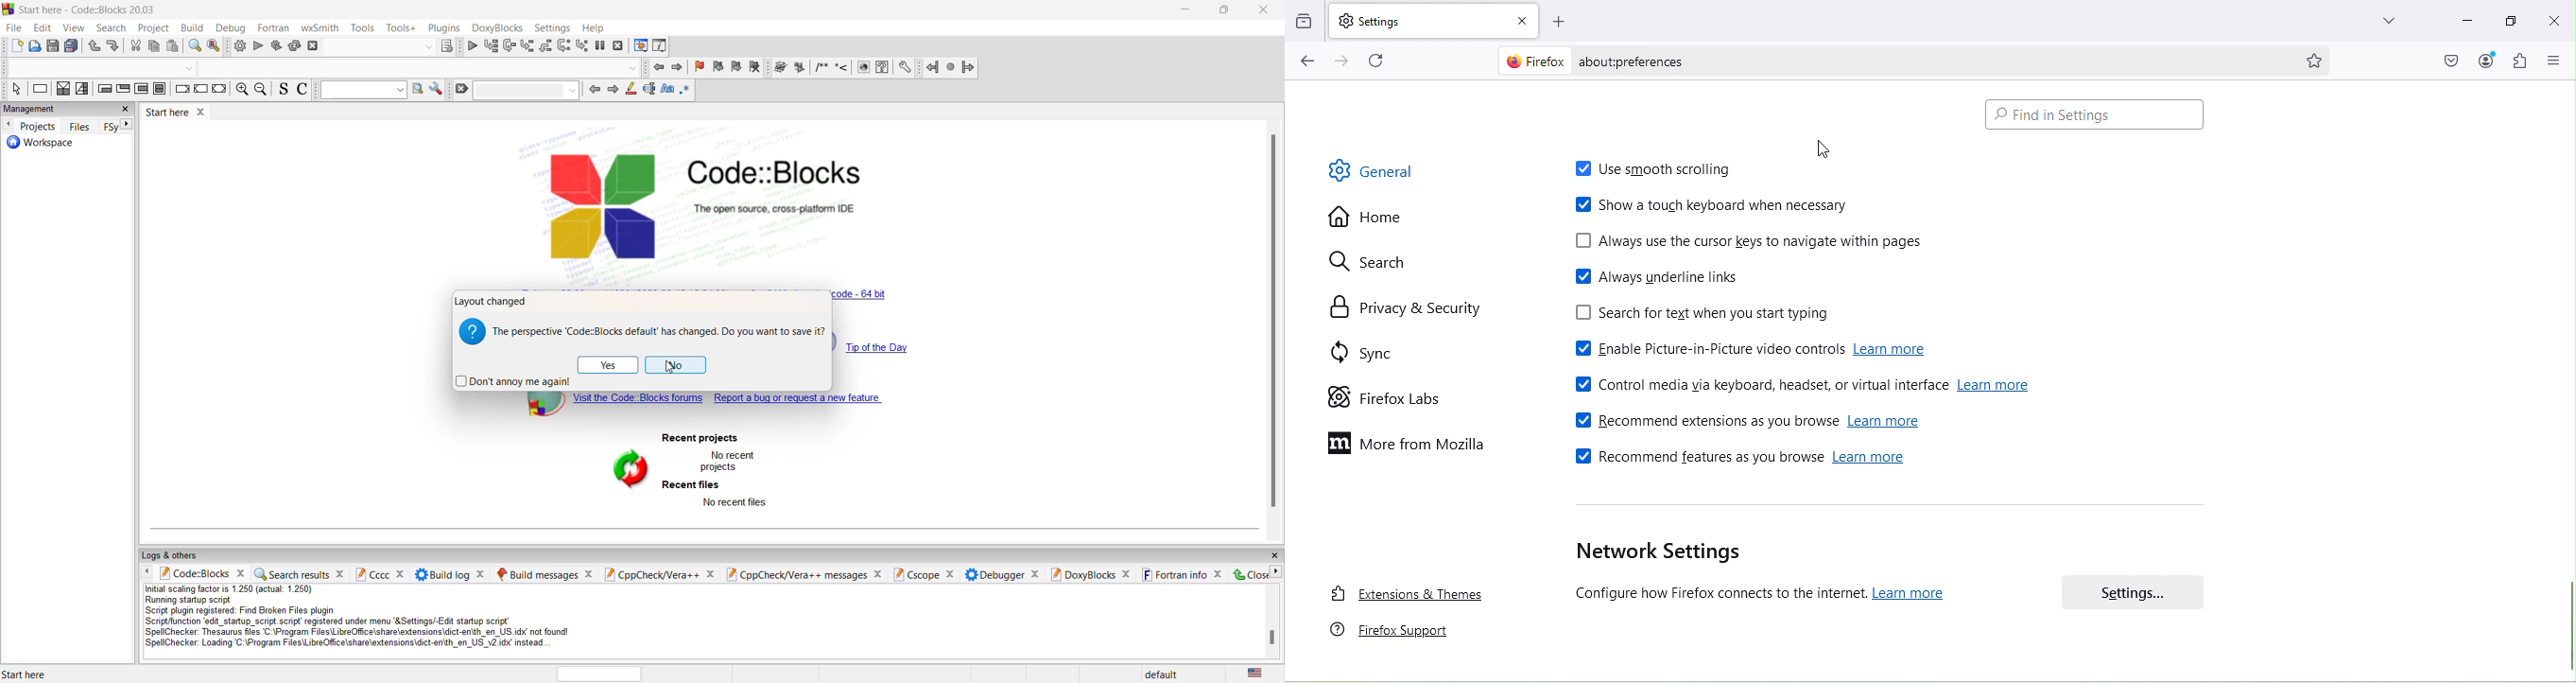 The height and width of the screenshot is (700, 2576). Describe the element at coordinates (1273, 324) in the screenshot. I see `scrollbar` at that location.